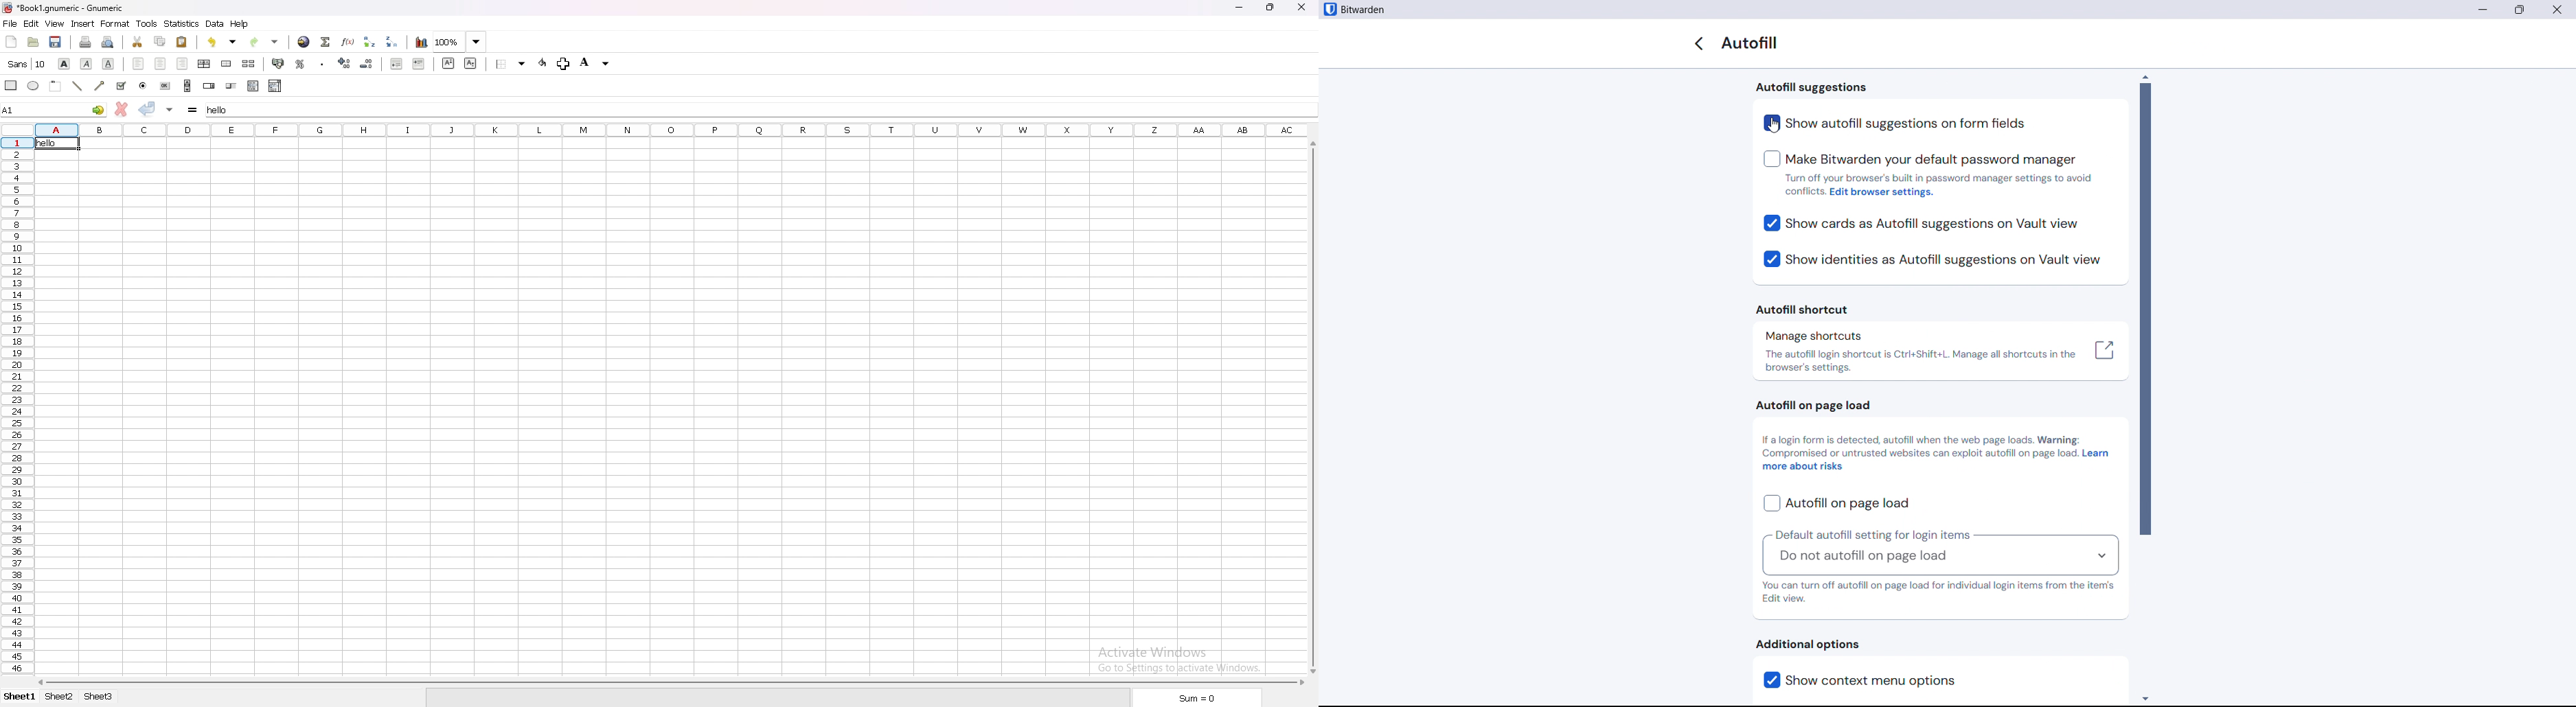 The width and height of the screenshot is (2576, 728). I want to click on chart, so click(420, 42).